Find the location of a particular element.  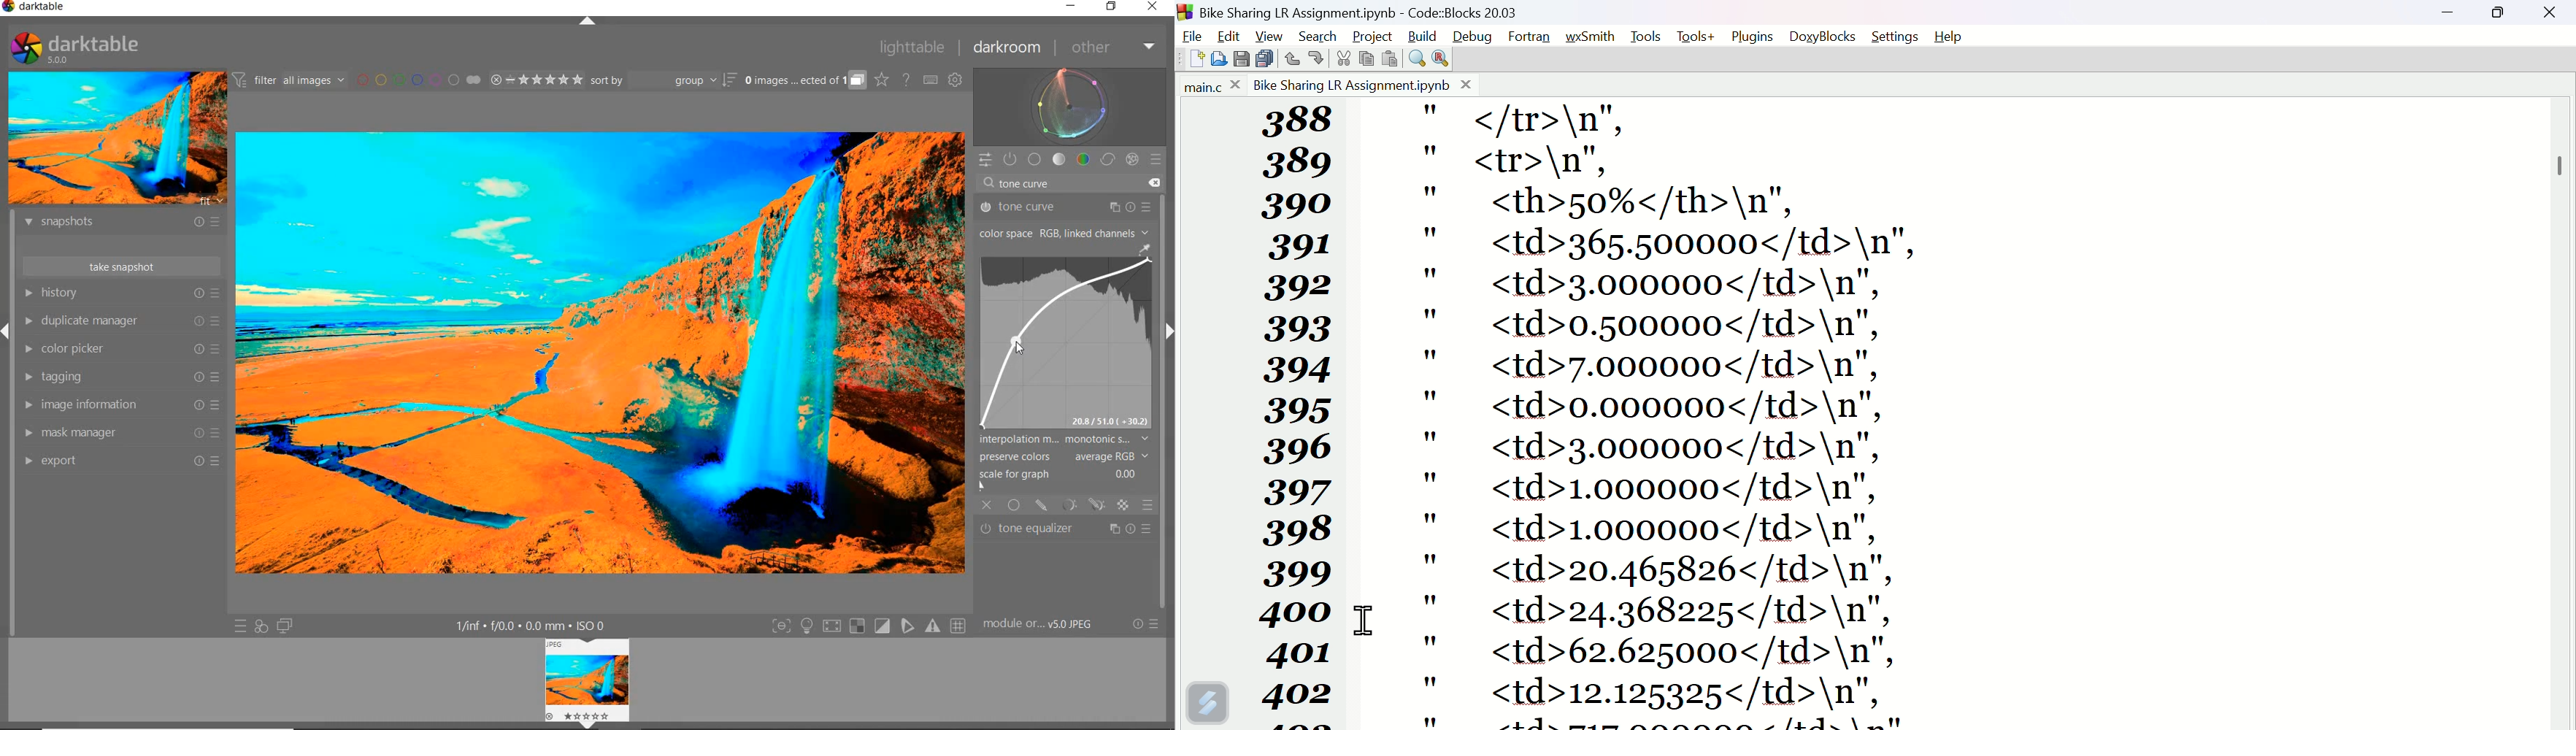

BikesharingLrassignment.Ipynb code blocks 20.03 is located at coordinates (1388, 10).